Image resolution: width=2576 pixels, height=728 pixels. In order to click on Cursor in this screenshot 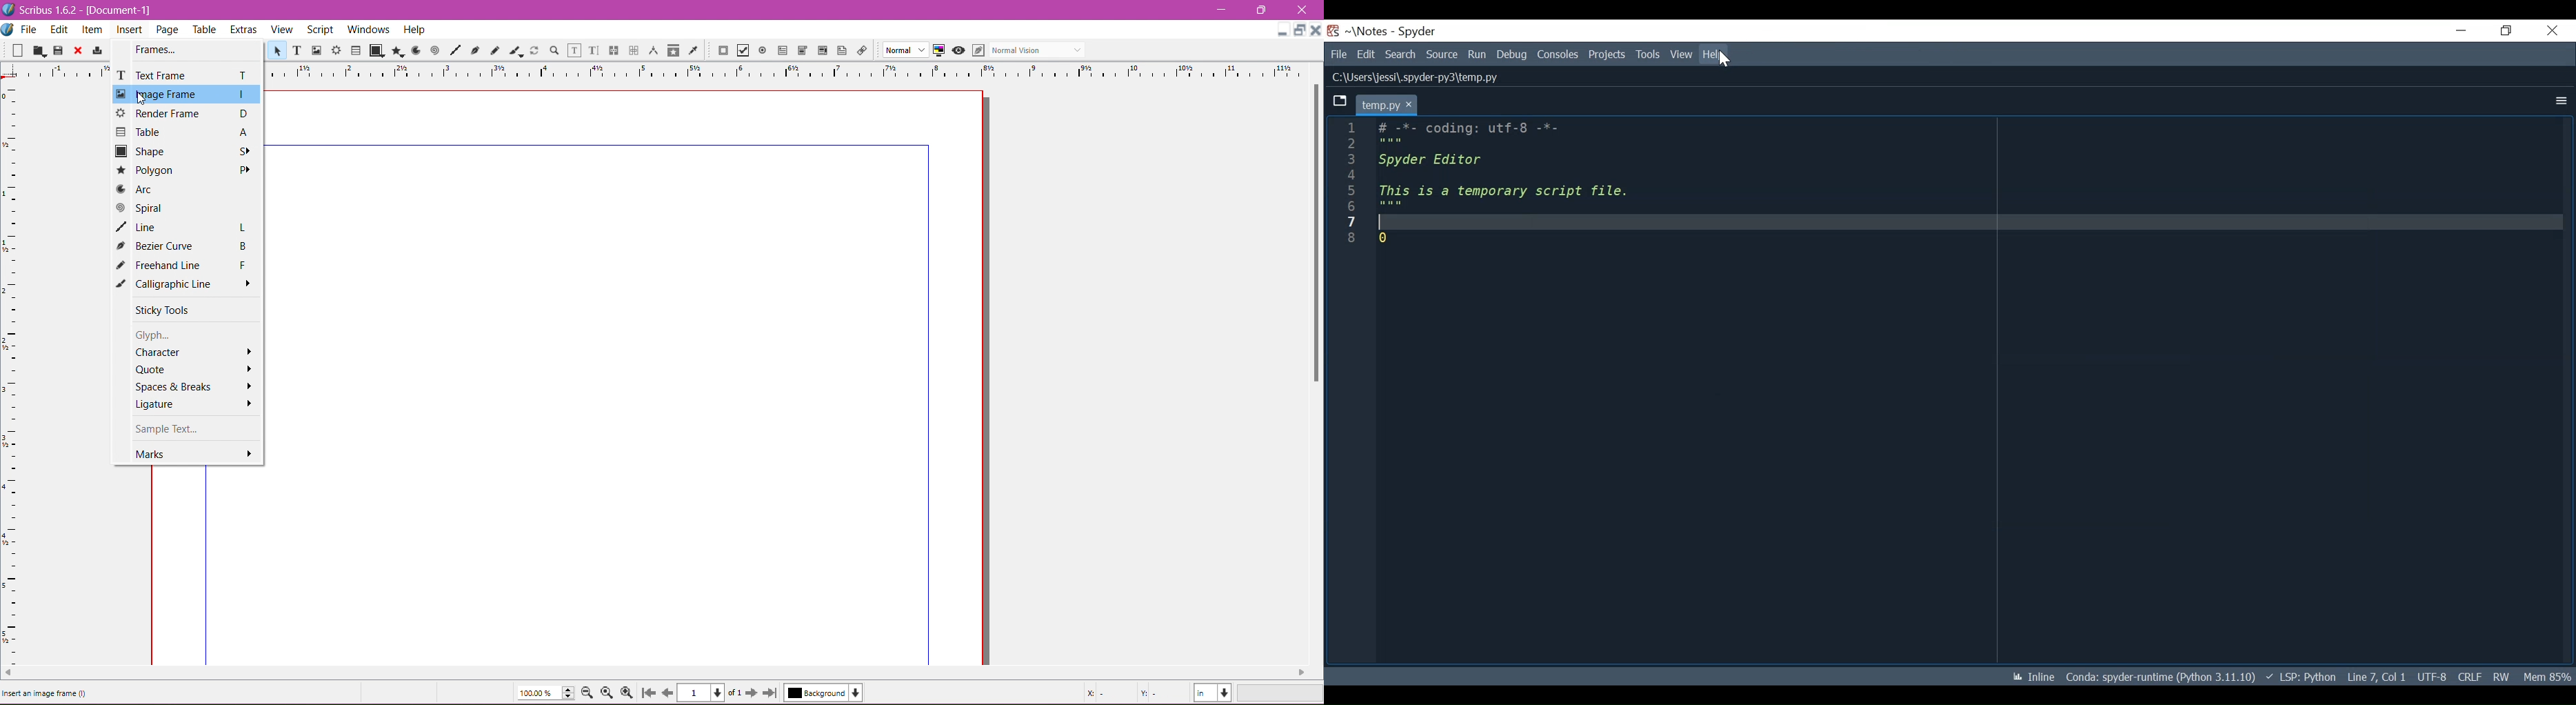, I will do `click(1724, 59)`.